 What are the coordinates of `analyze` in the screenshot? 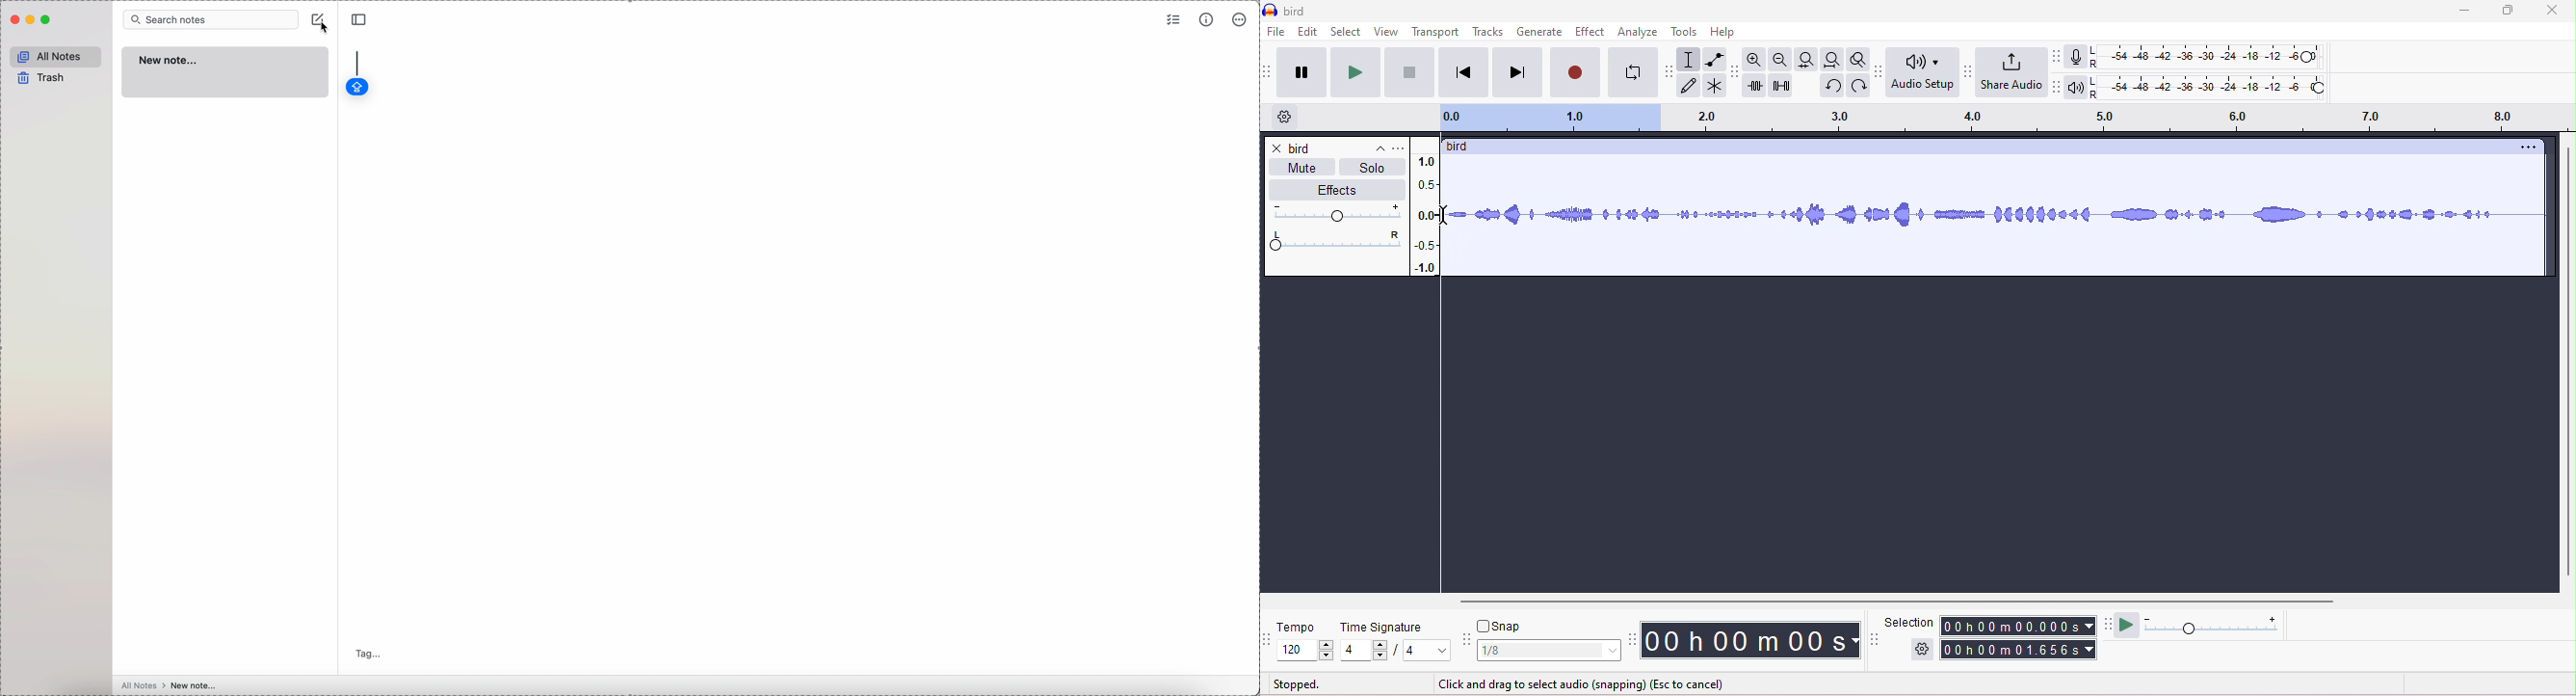 It's located at (1638, 33).